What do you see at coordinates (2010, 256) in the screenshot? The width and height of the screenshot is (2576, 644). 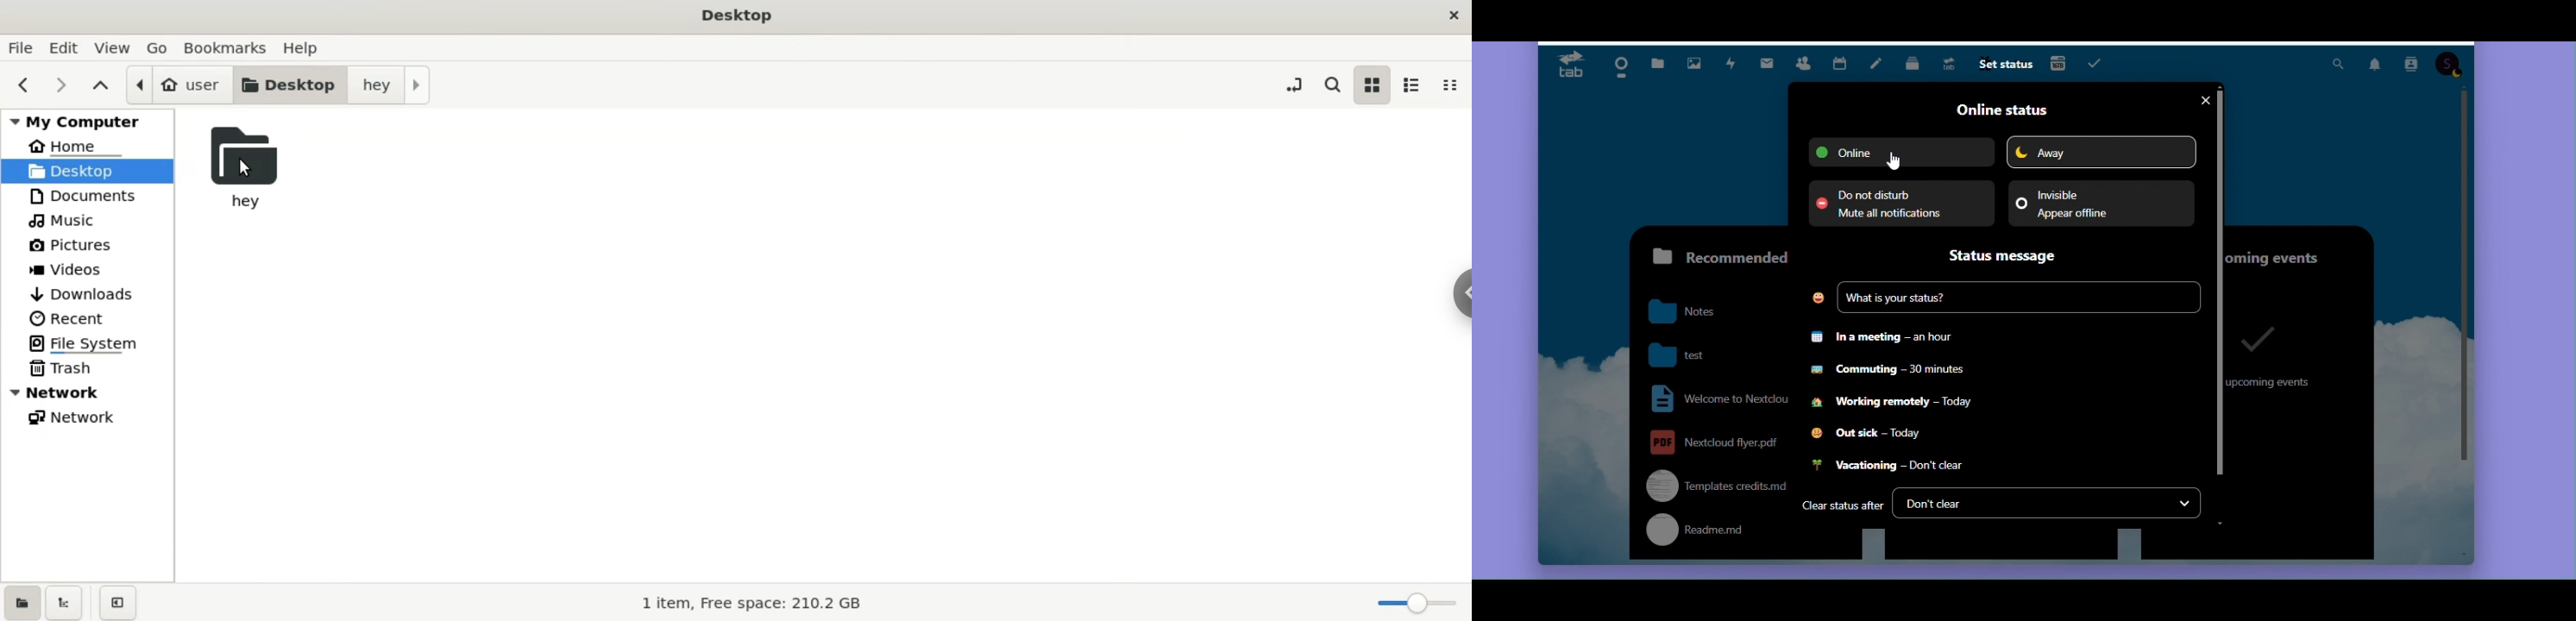 I see `Status message` at bounding box center [2010, 256].